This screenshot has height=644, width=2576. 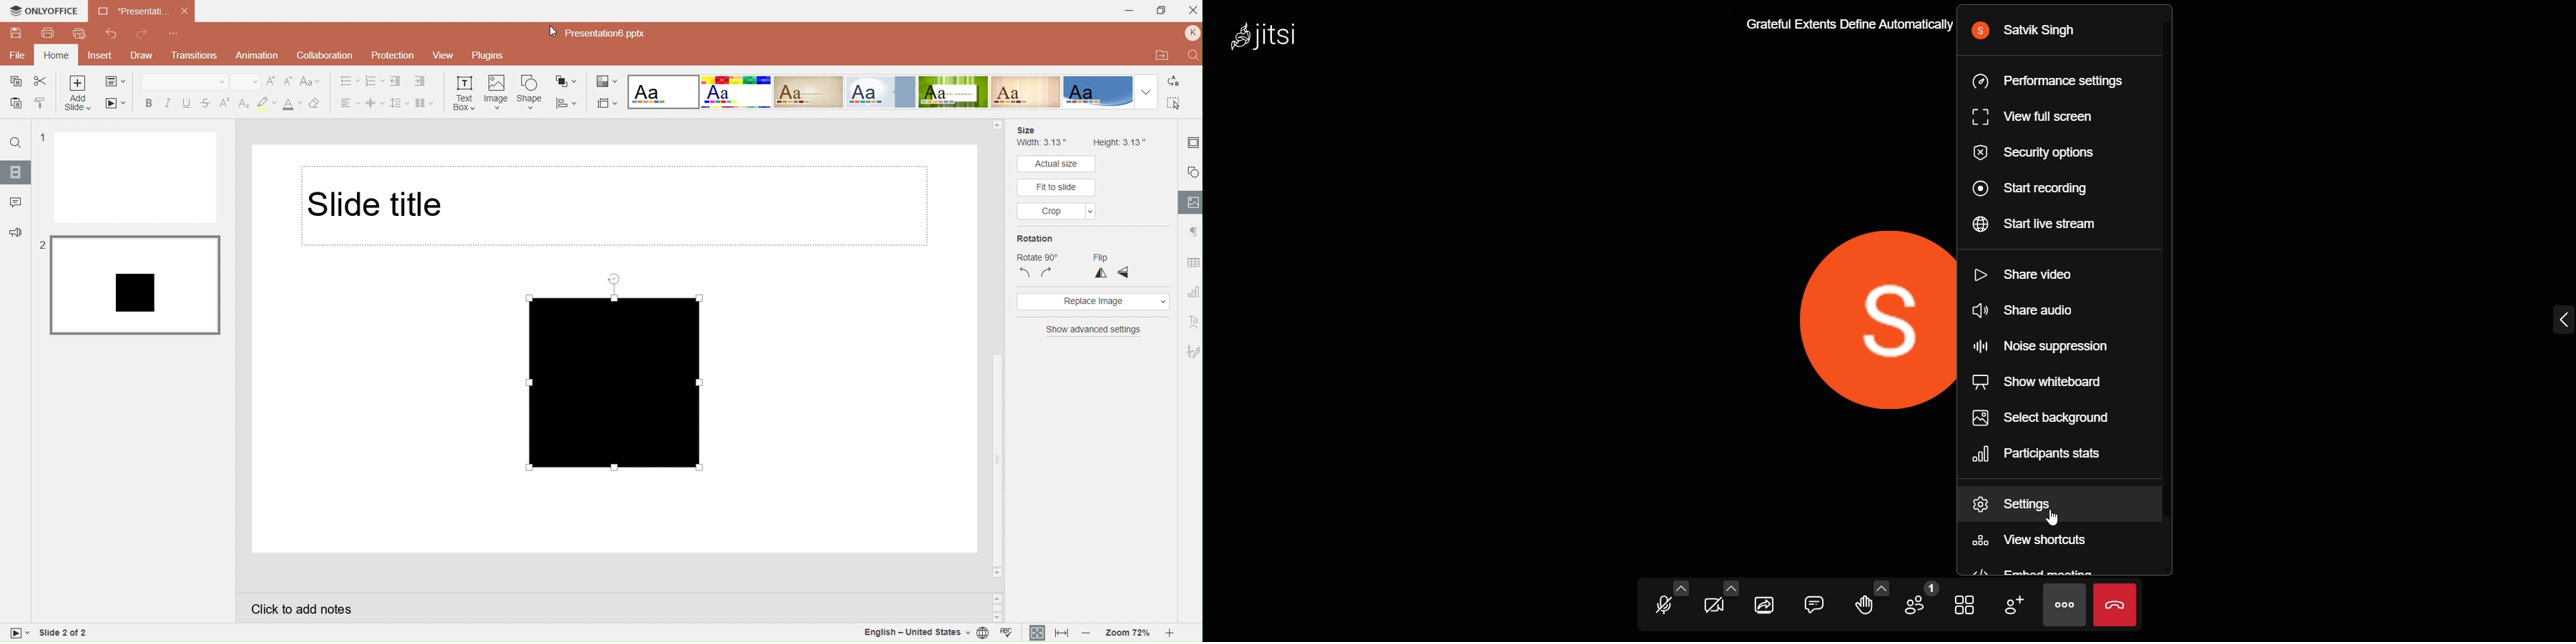 I want to click on Transitions, so click(x=193, y=56).